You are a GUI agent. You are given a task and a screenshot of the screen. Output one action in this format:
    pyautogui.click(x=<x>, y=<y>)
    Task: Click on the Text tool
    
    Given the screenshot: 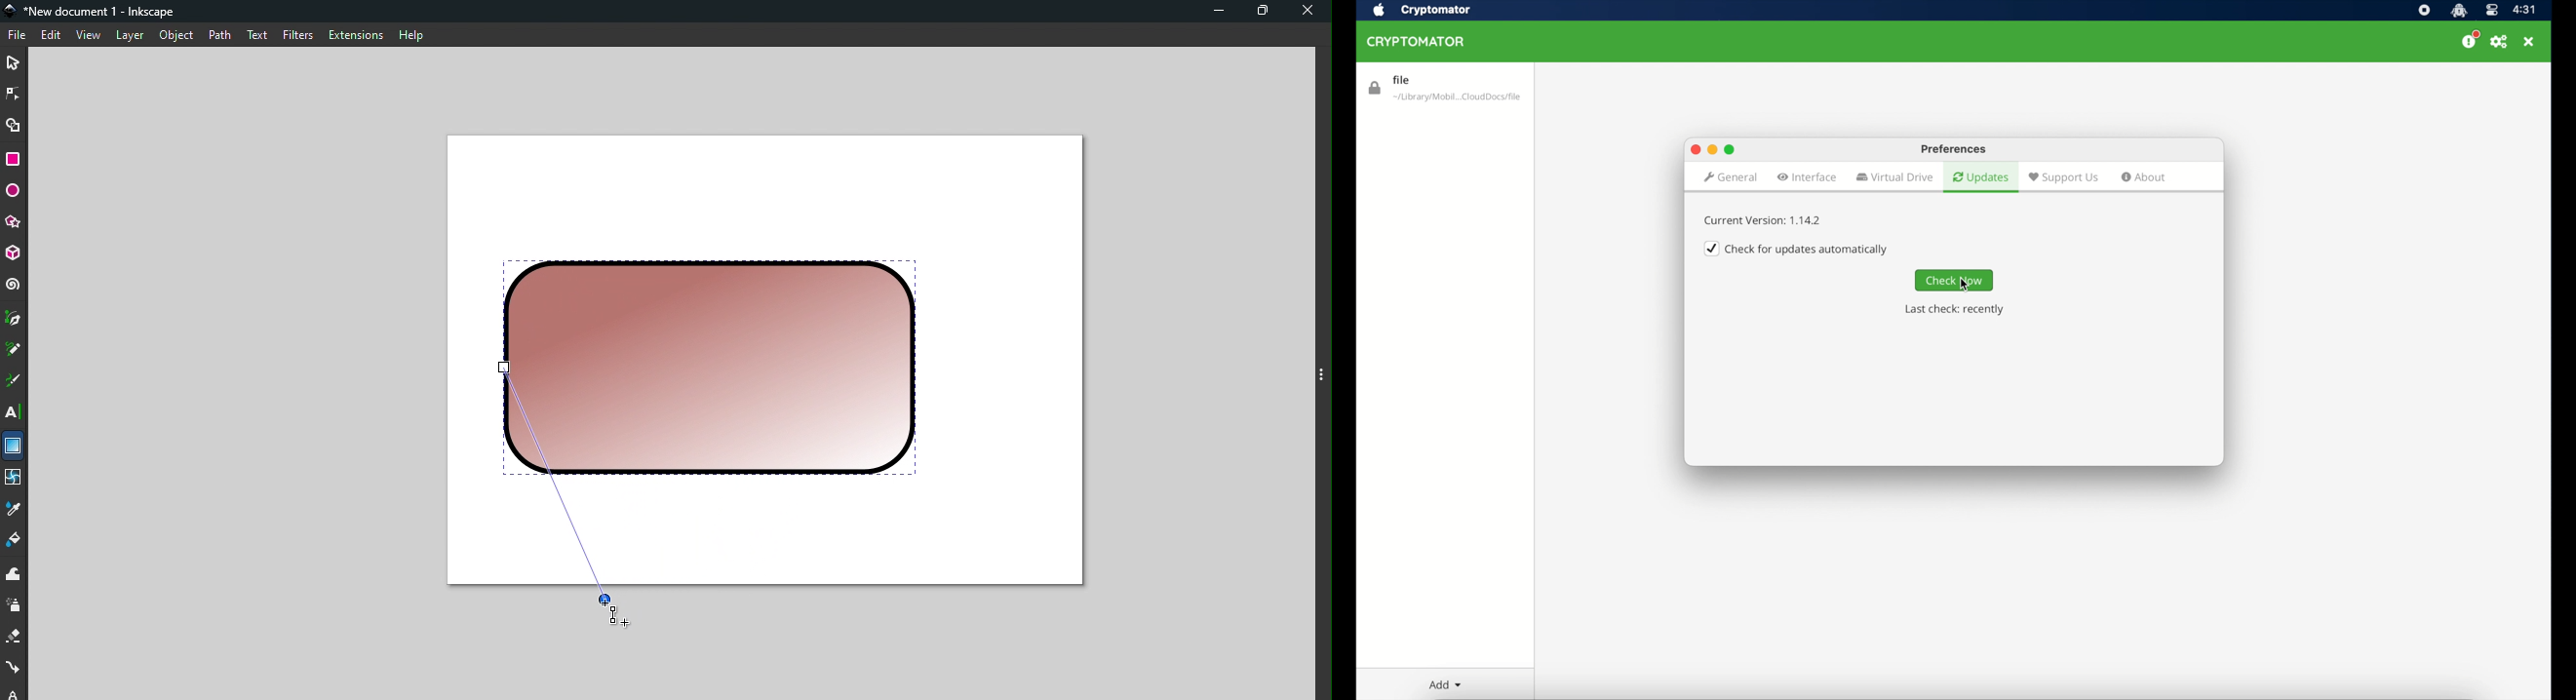 What is the action you would take?
    pyautogui.click(x=15, y=412)
    